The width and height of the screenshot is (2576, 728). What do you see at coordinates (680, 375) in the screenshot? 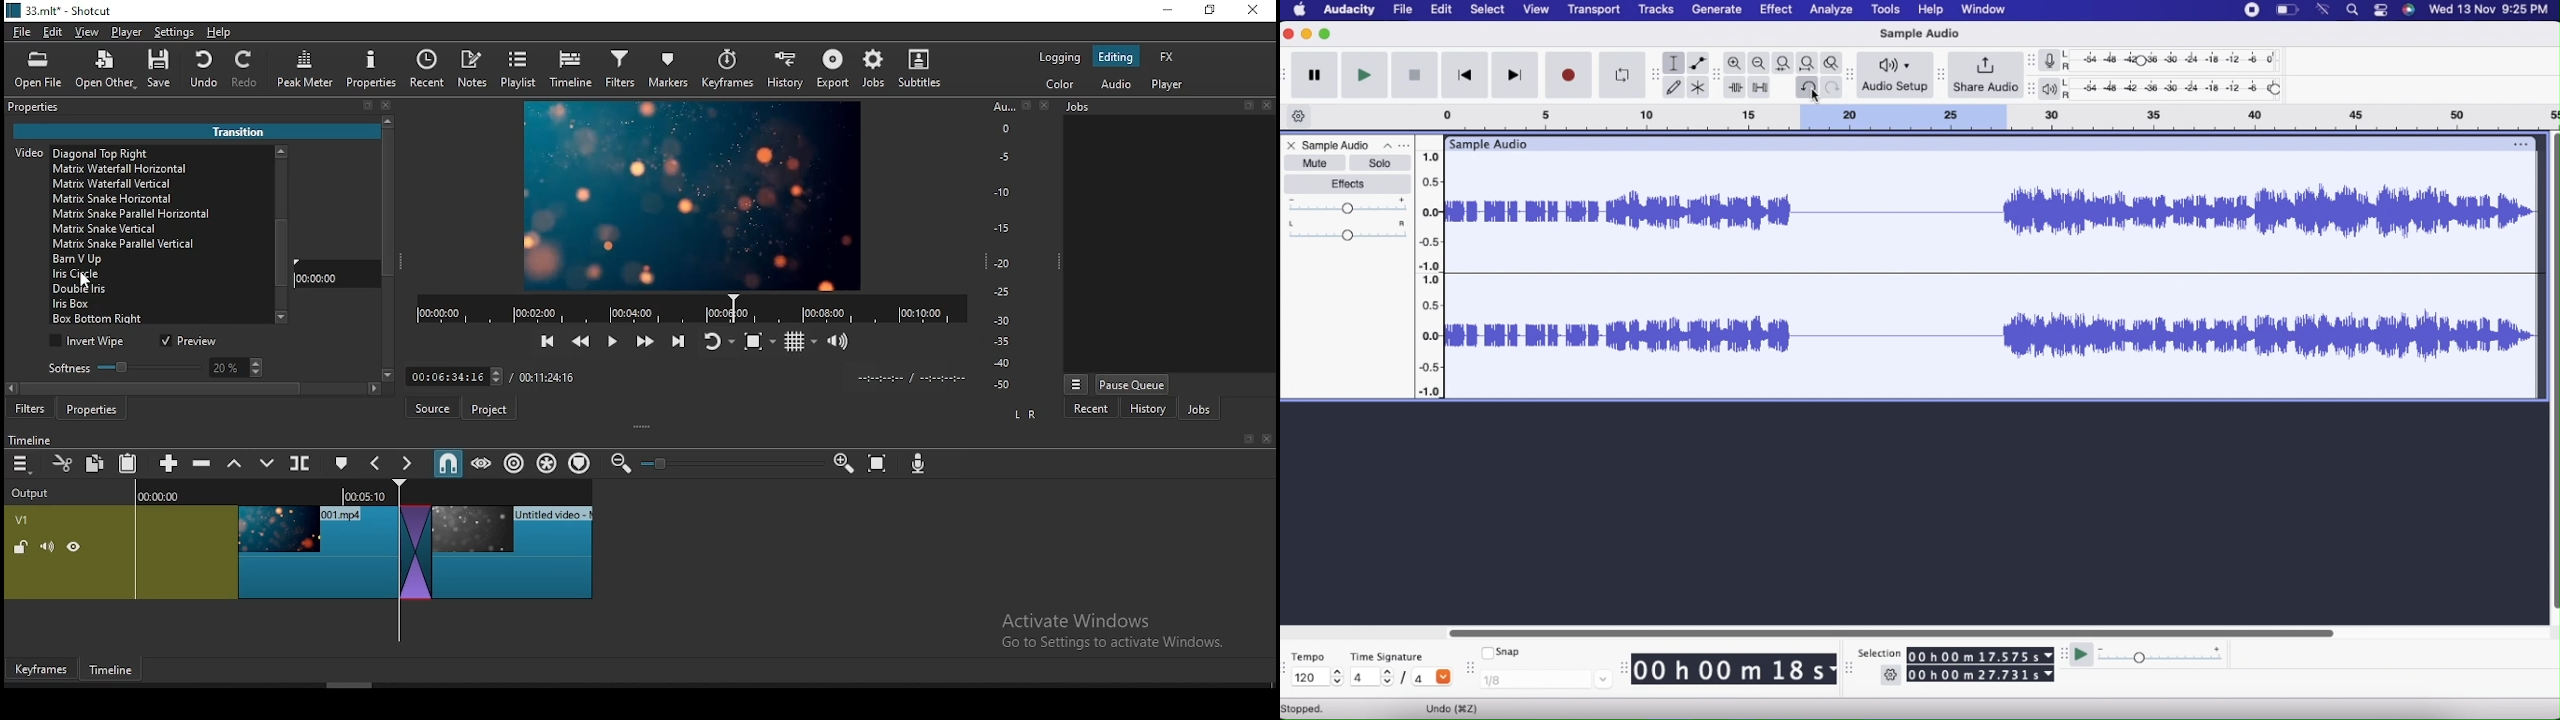
I see `` at bounding box center [680, 375].